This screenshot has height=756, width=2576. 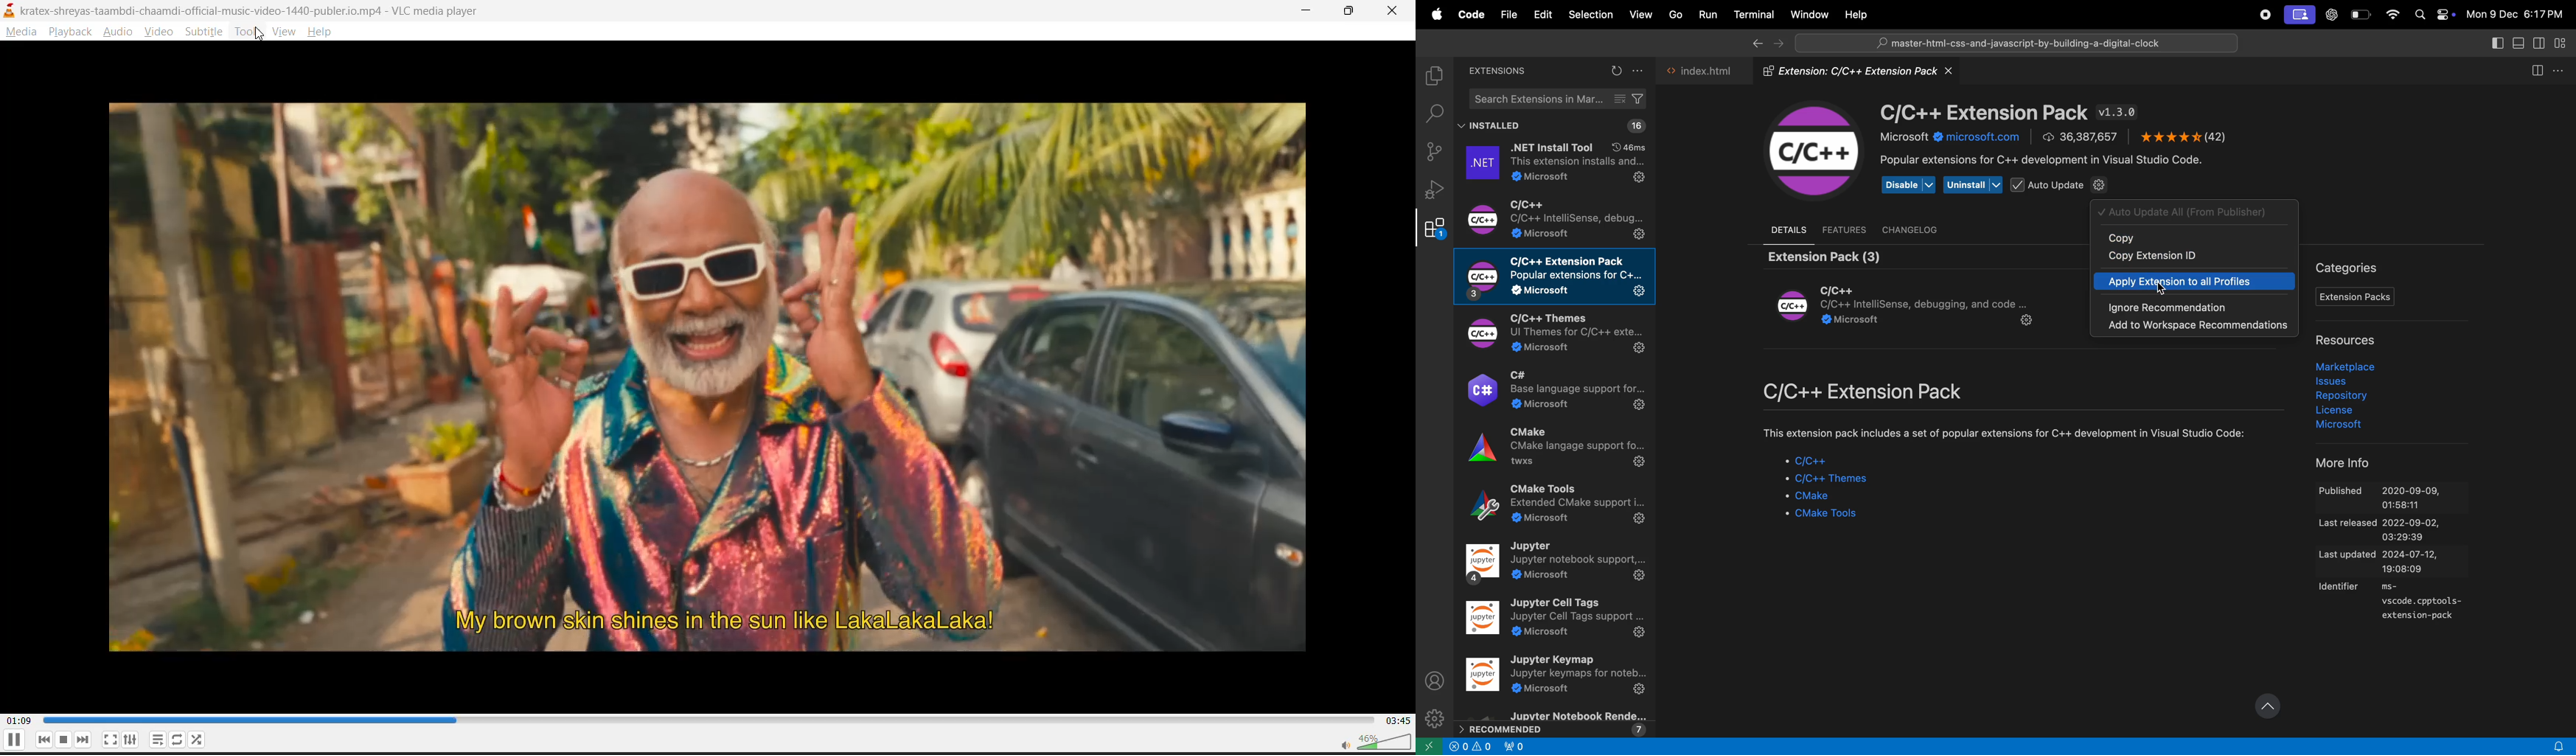 What do you see at coordinates (2064, 186) in the screenshot?
I see `Auto update` at bounding box center [2064, 186].